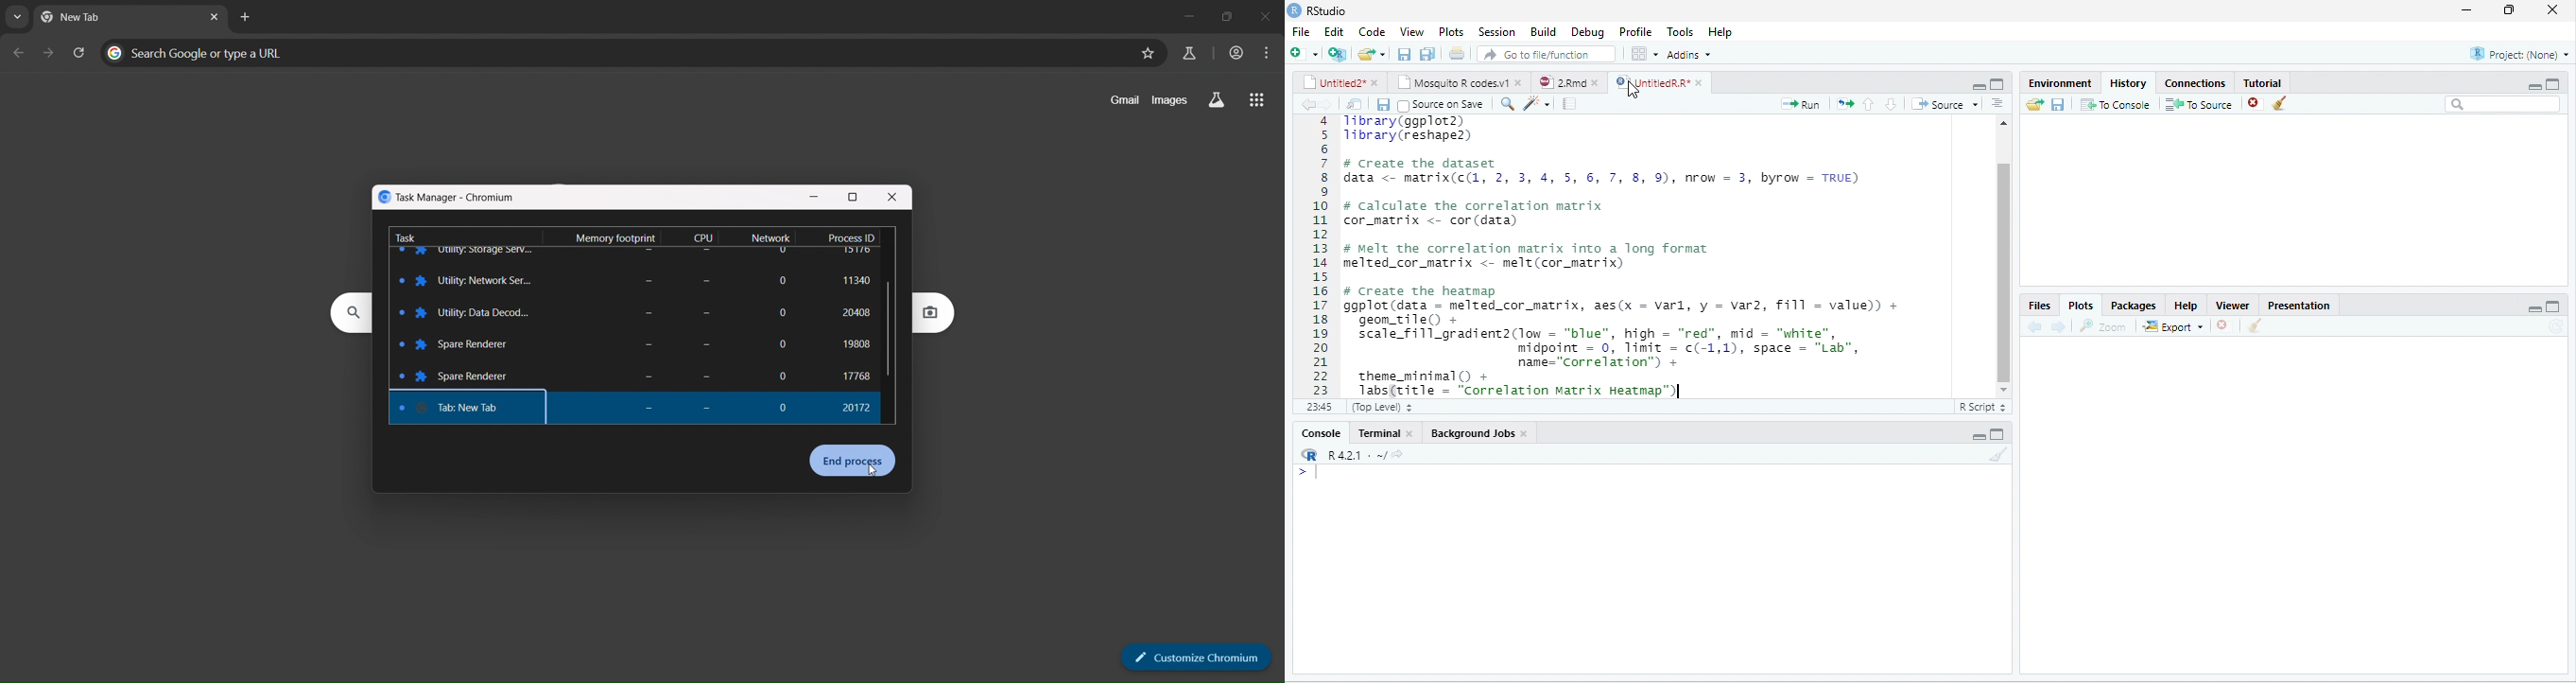 Image resolution: width=2576 pixels, height=700 pixels. Describe the element at coordinates (1990, 456) in the screenshot. I see `clean` at that location.